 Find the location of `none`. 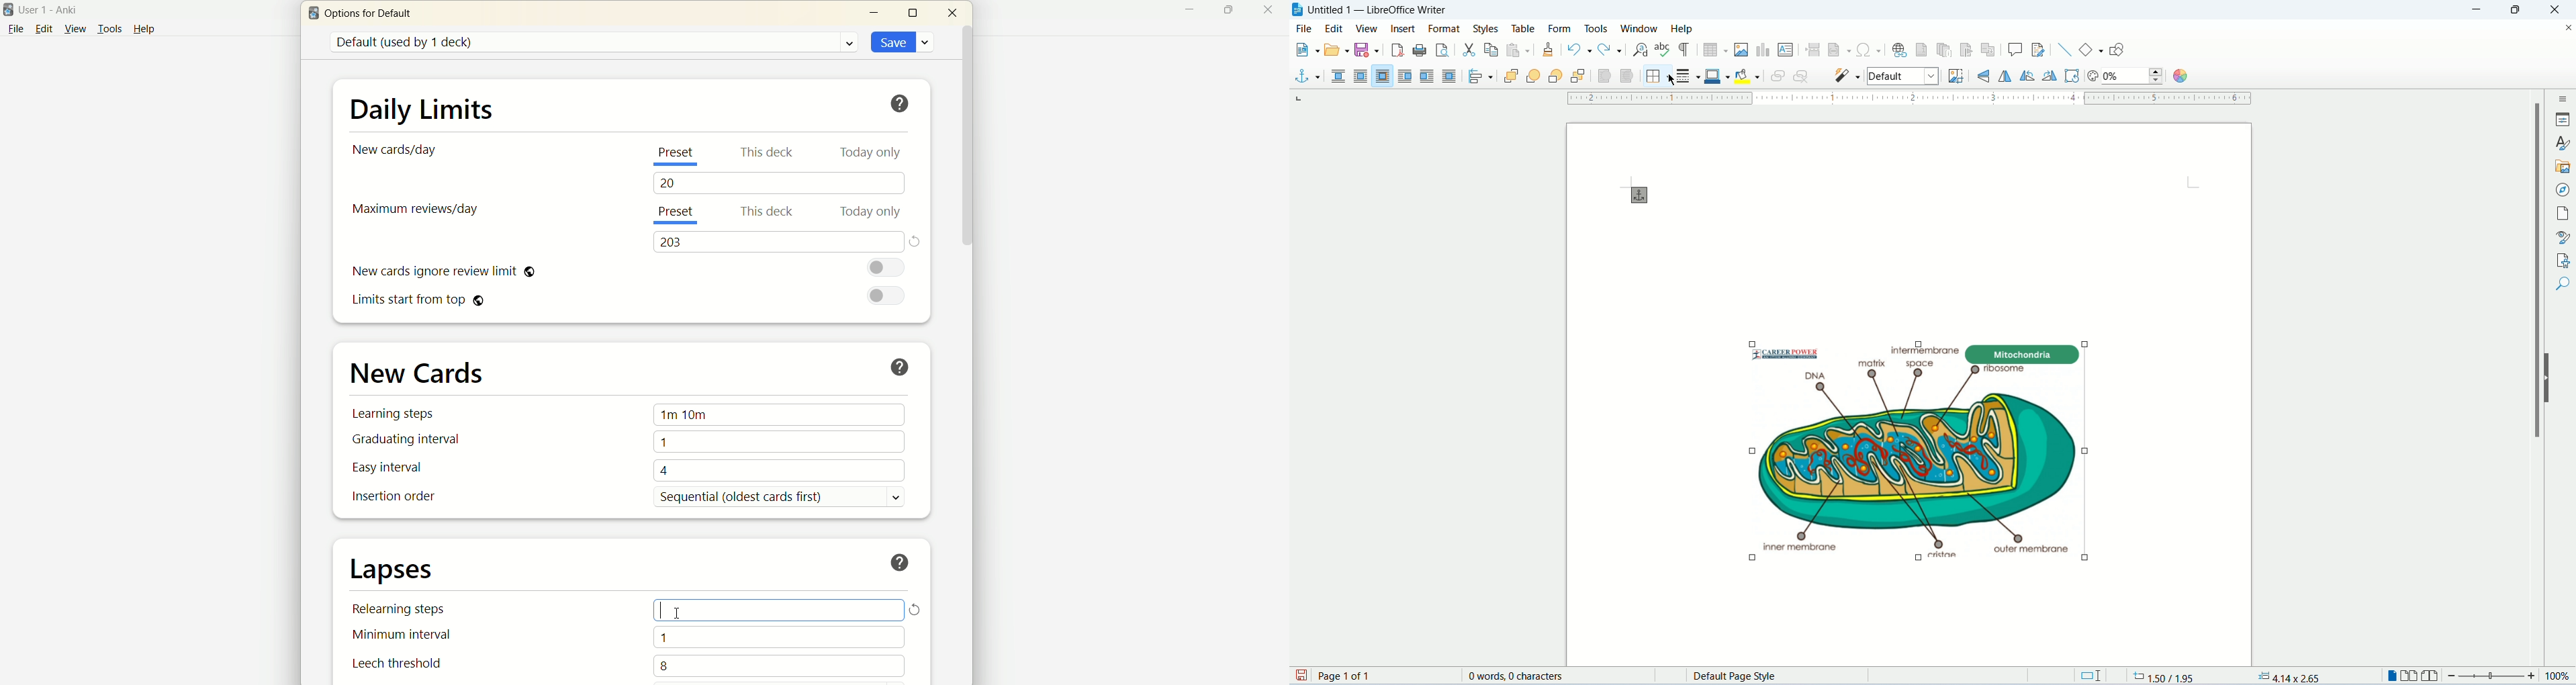

none is located at coordinates (1340, 77).